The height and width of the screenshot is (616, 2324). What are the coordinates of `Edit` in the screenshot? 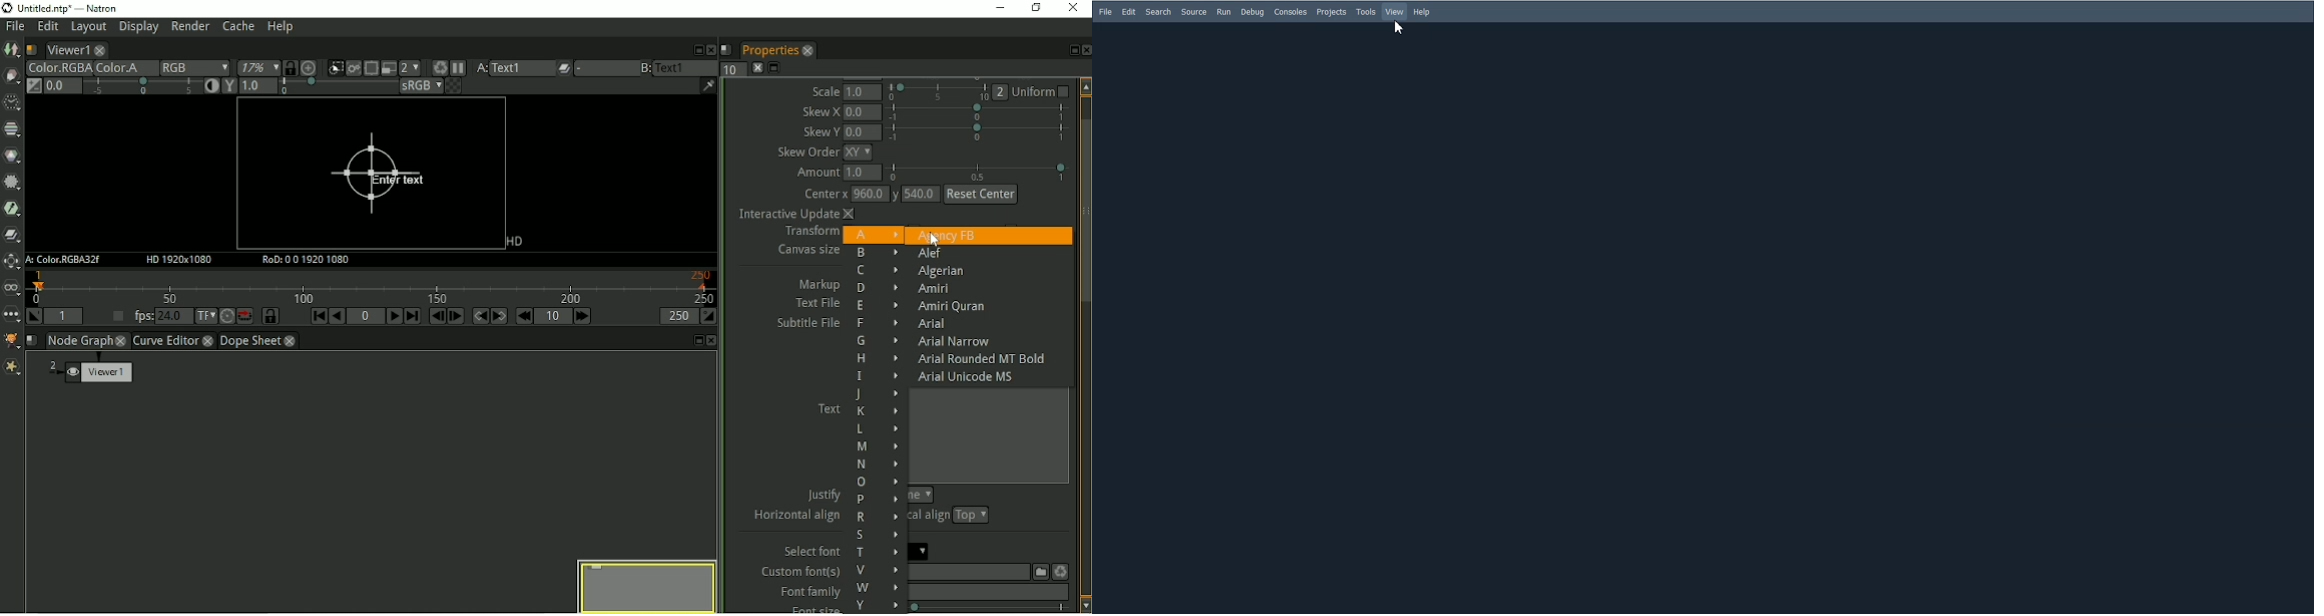 It's located at (1129, 12).